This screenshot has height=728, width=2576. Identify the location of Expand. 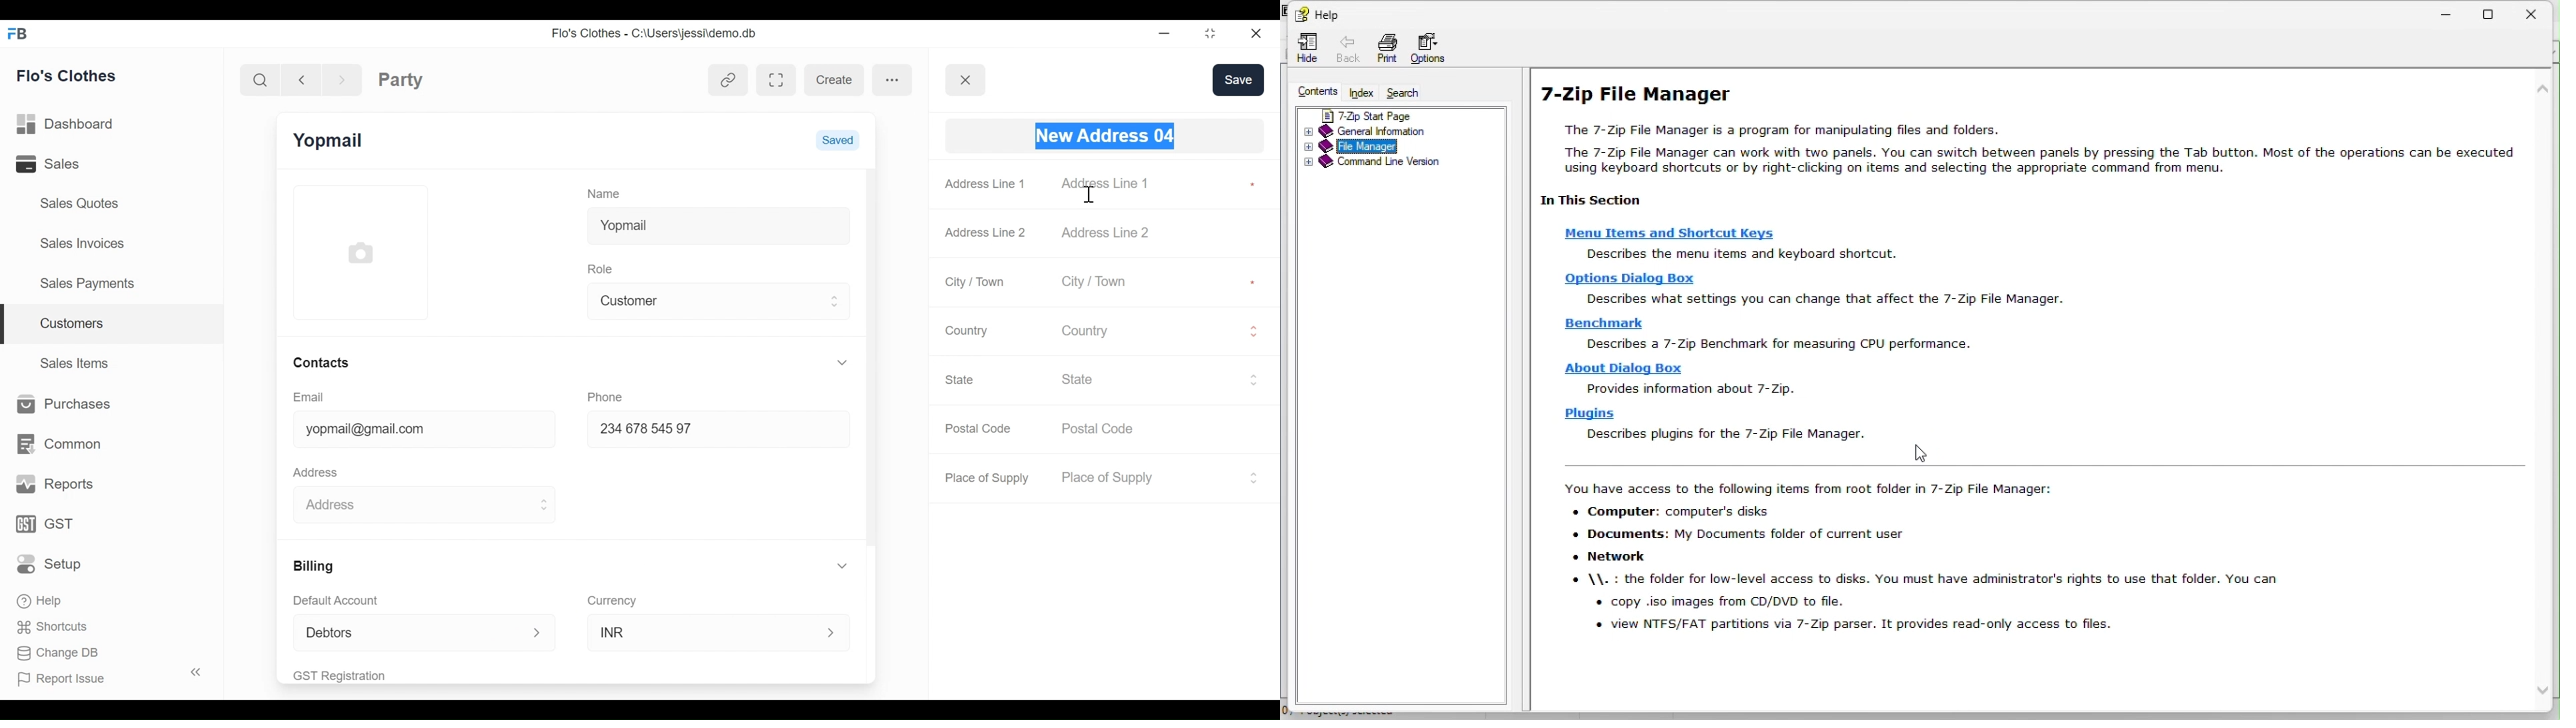
(1253, 331).